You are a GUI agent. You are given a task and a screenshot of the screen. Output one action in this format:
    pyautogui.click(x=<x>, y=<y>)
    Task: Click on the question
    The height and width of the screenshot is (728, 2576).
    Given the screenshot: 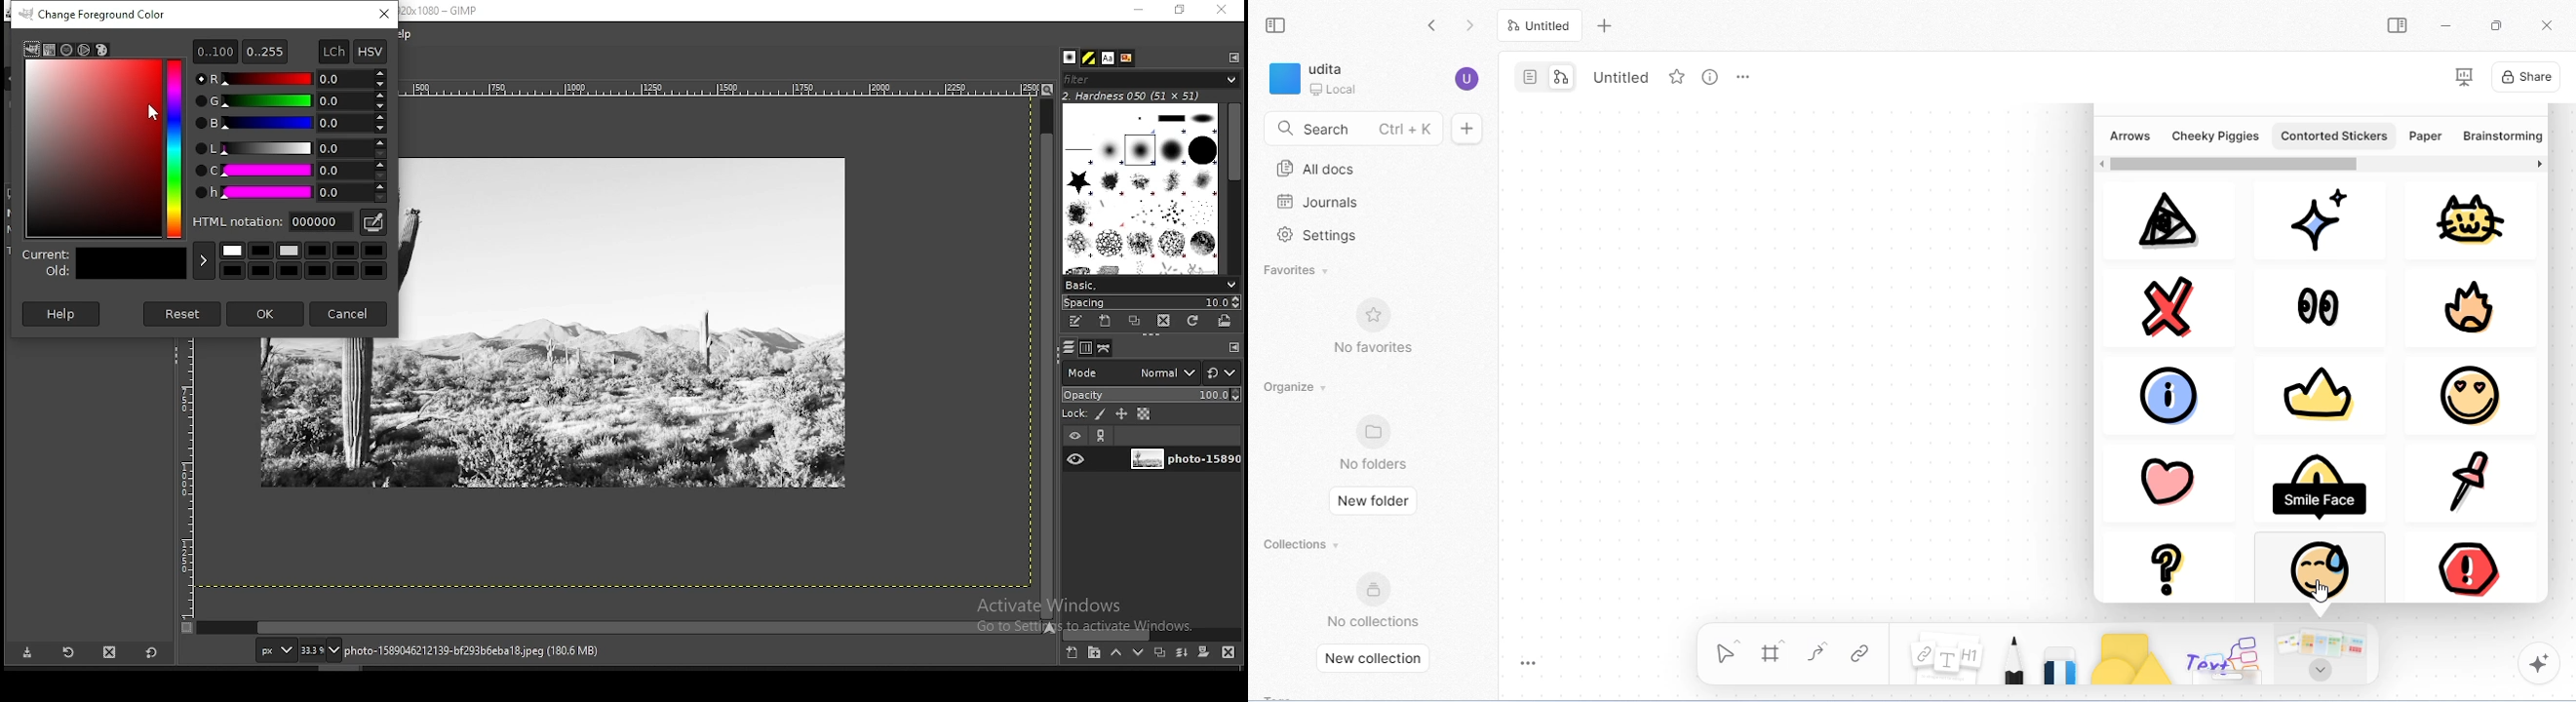 What is the action you would take?
    pyautogui.click(x=2171, y=567)
    